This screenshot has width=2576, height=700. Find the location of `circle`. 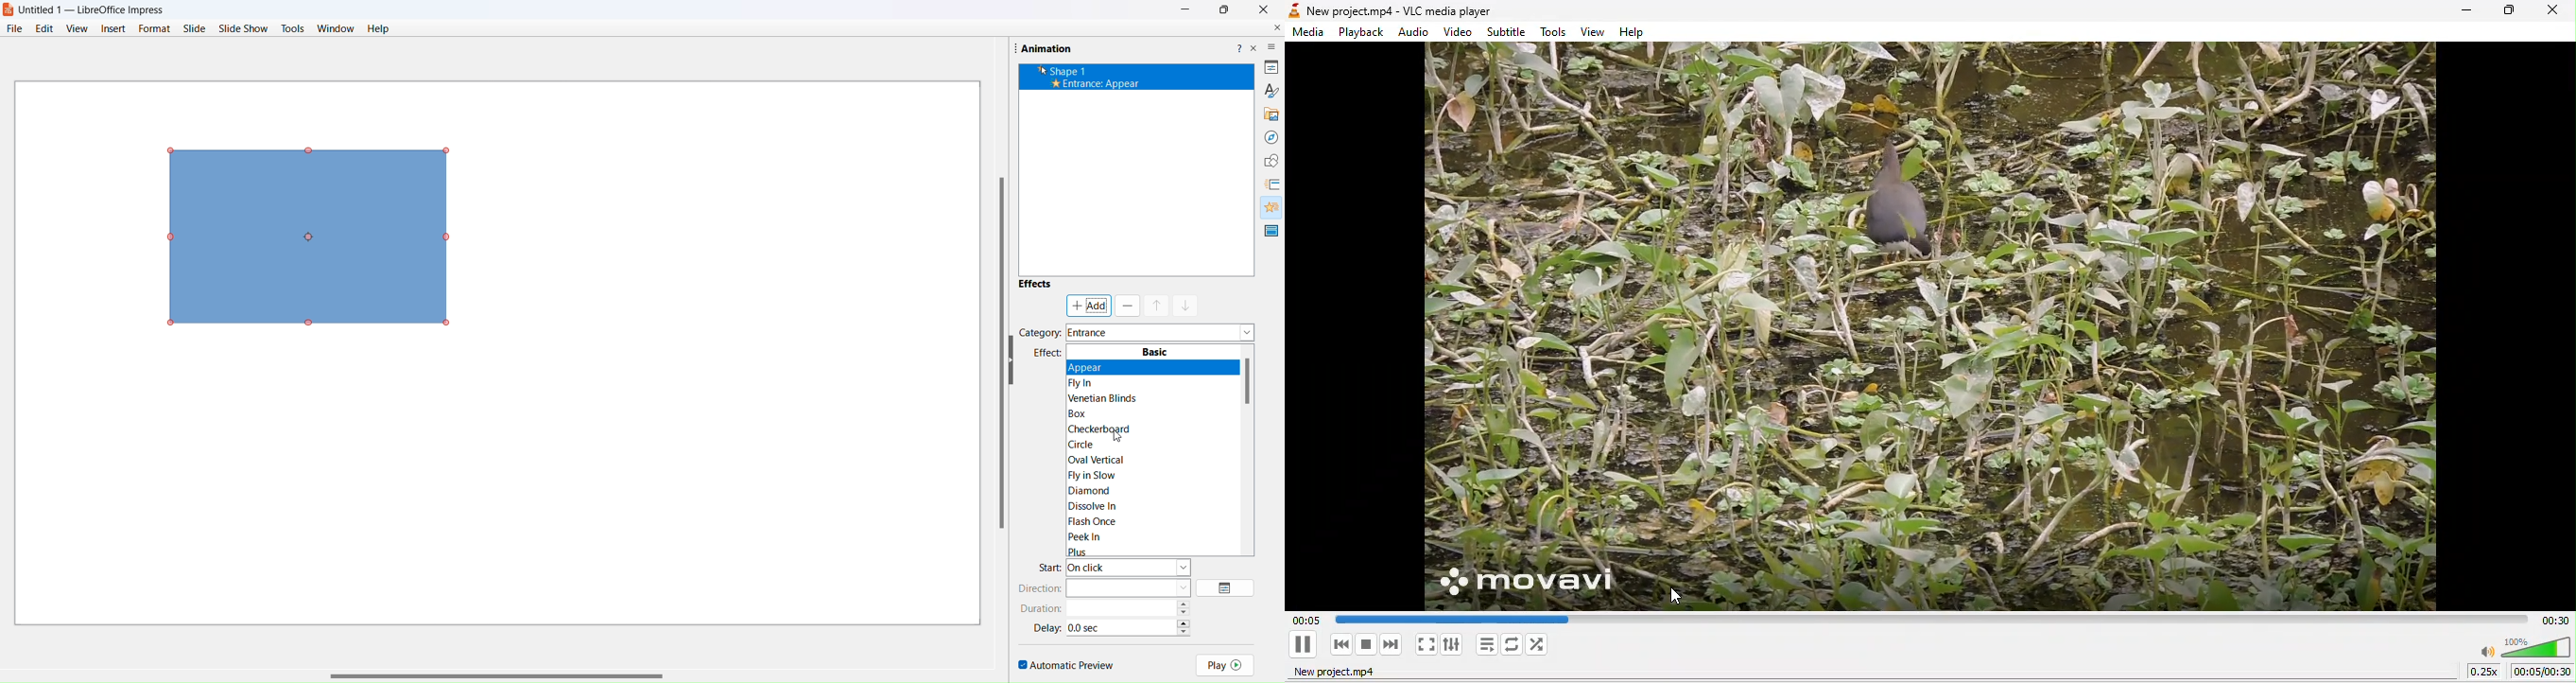

circle is located at coordinates (1093, 442).